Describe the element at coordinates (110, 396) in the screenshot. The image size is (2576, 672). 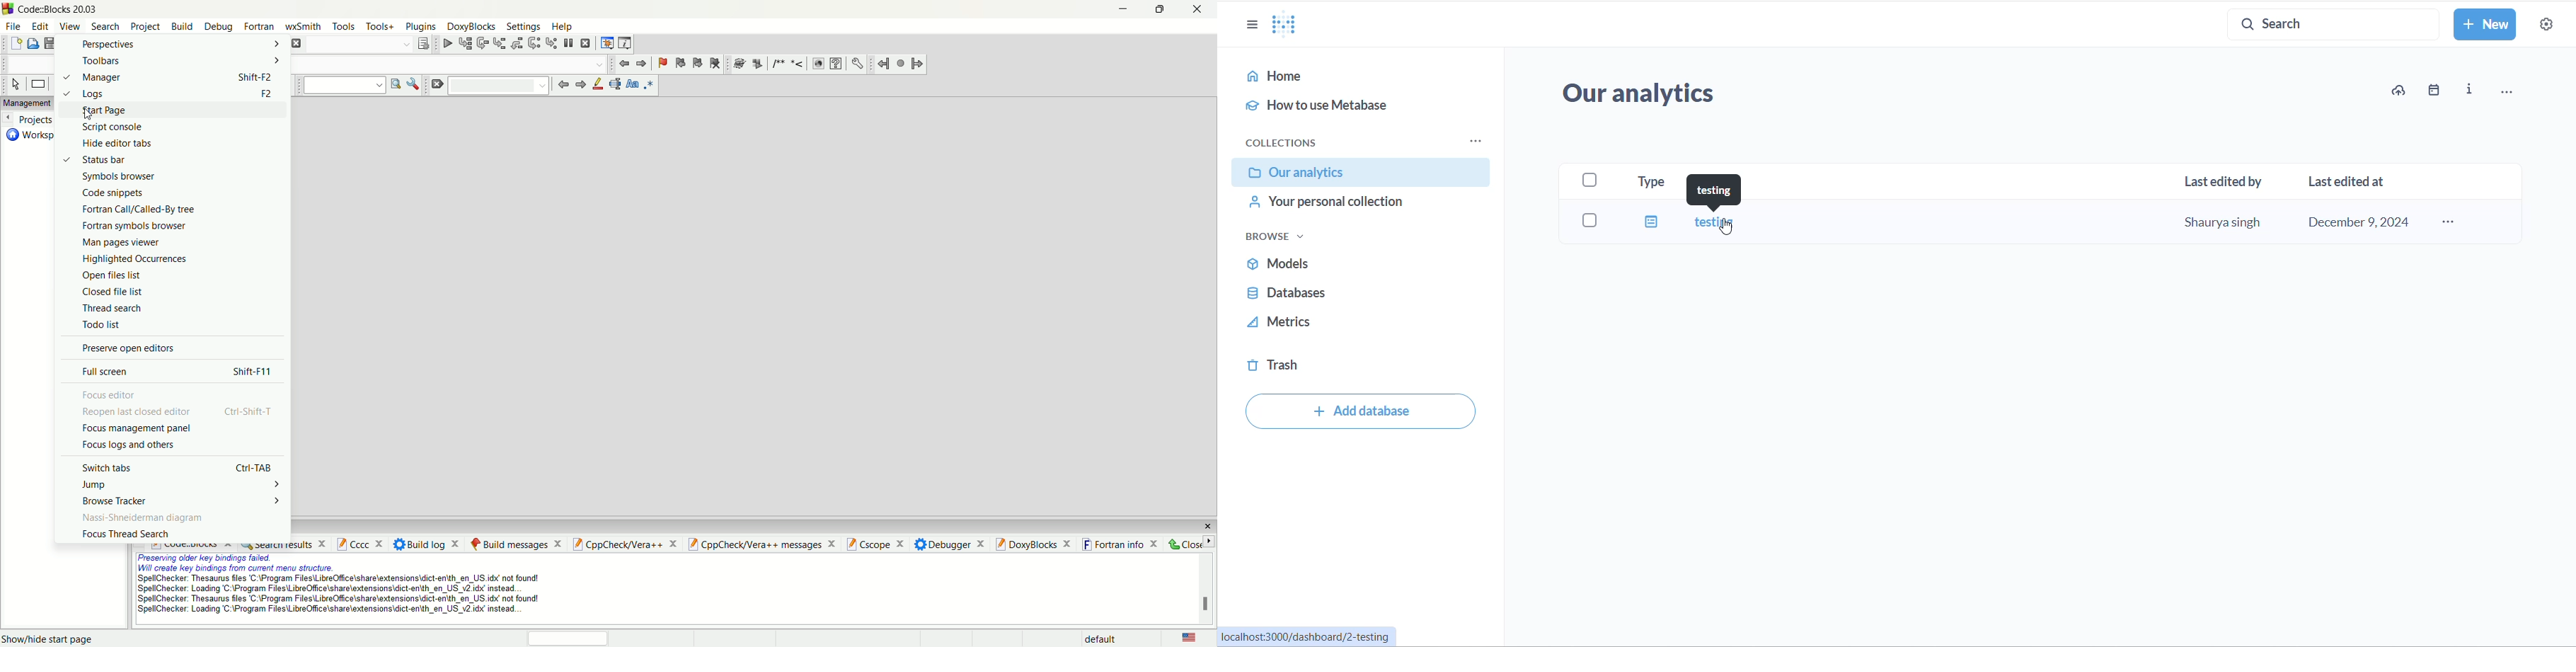
I see `focus editor` at that location.